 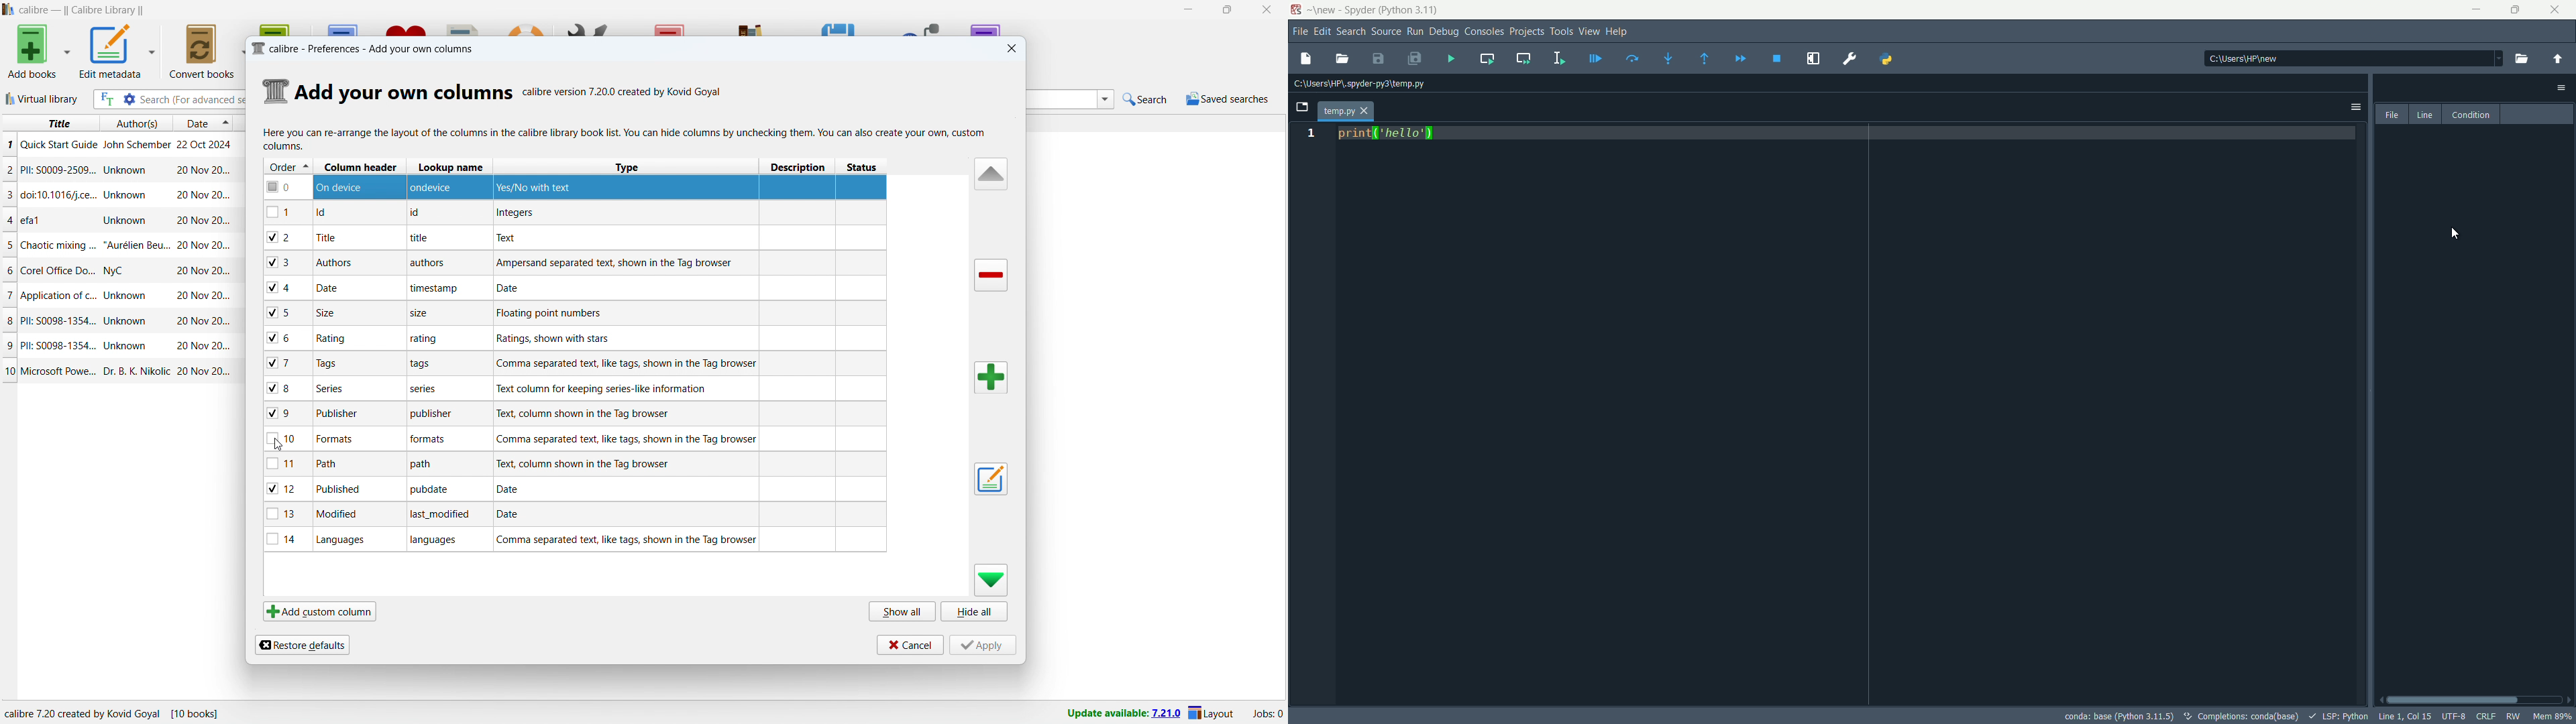 What do you see at coordinates (1813, 60) in the screenshot?
I see `maximize current pane` at bounding box center [1813, 60].